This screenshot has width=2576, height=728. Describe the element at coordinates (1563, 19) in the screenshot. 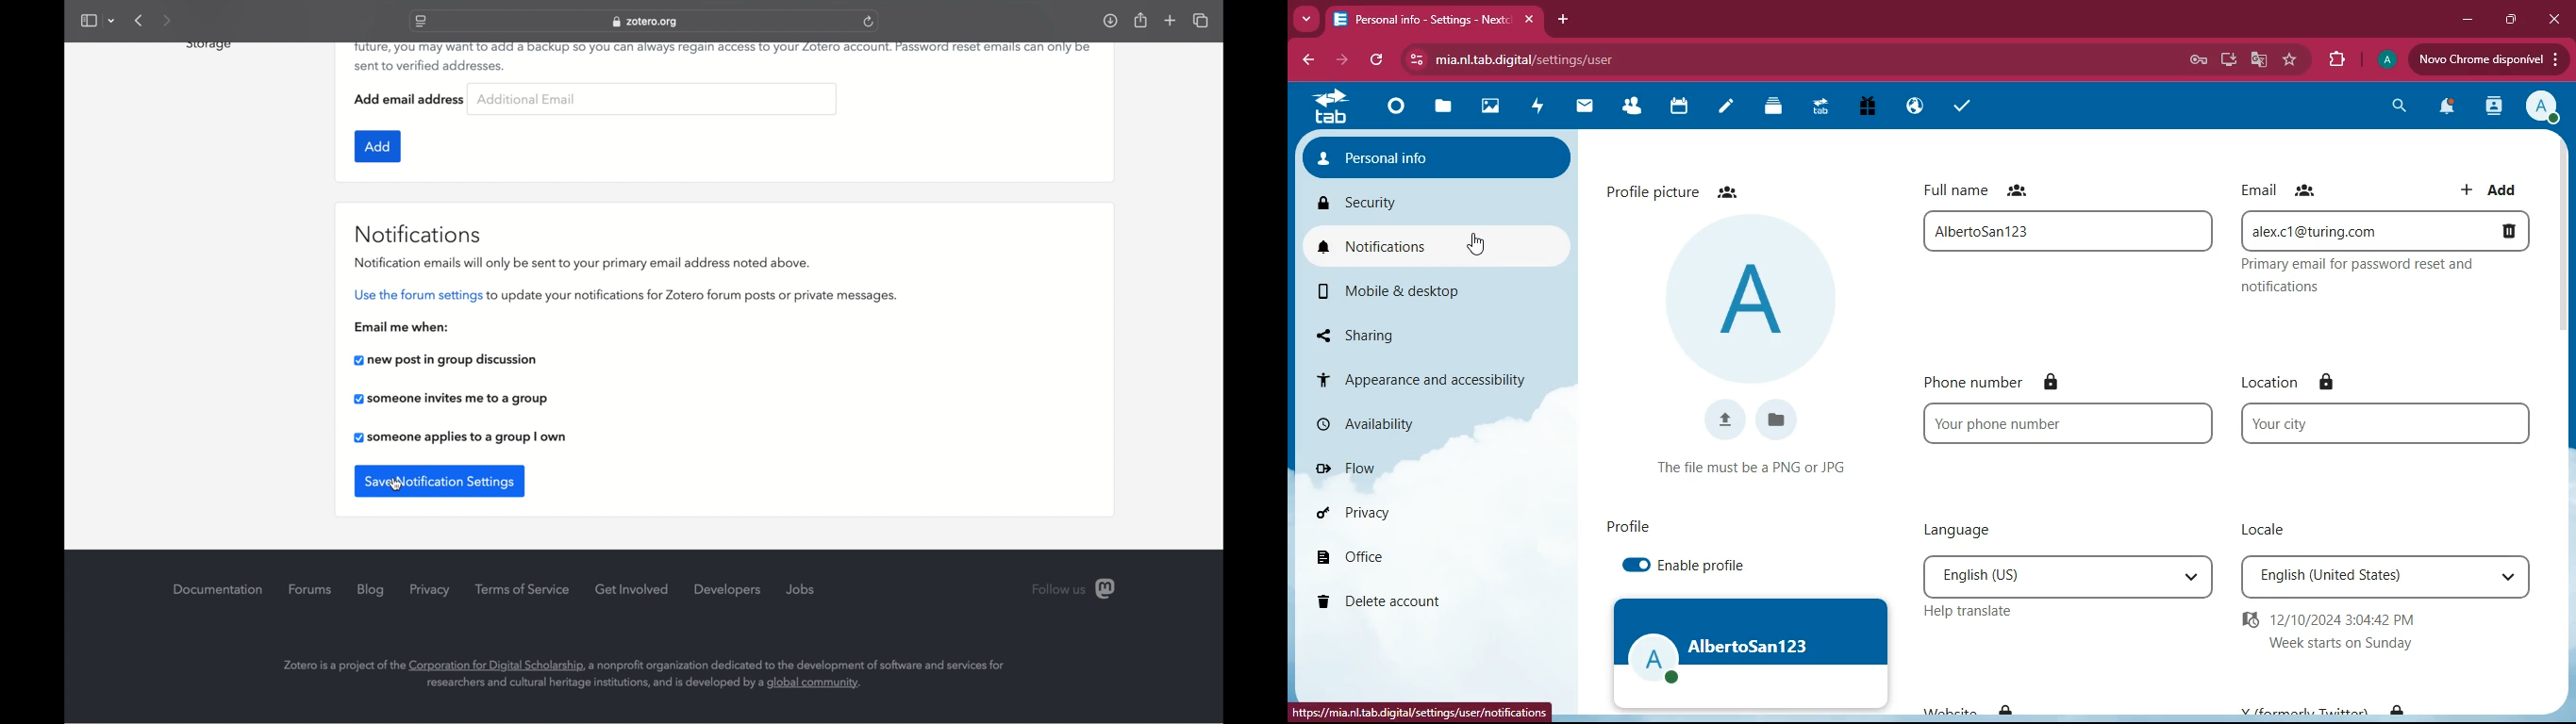

I see `add tab` at that location.